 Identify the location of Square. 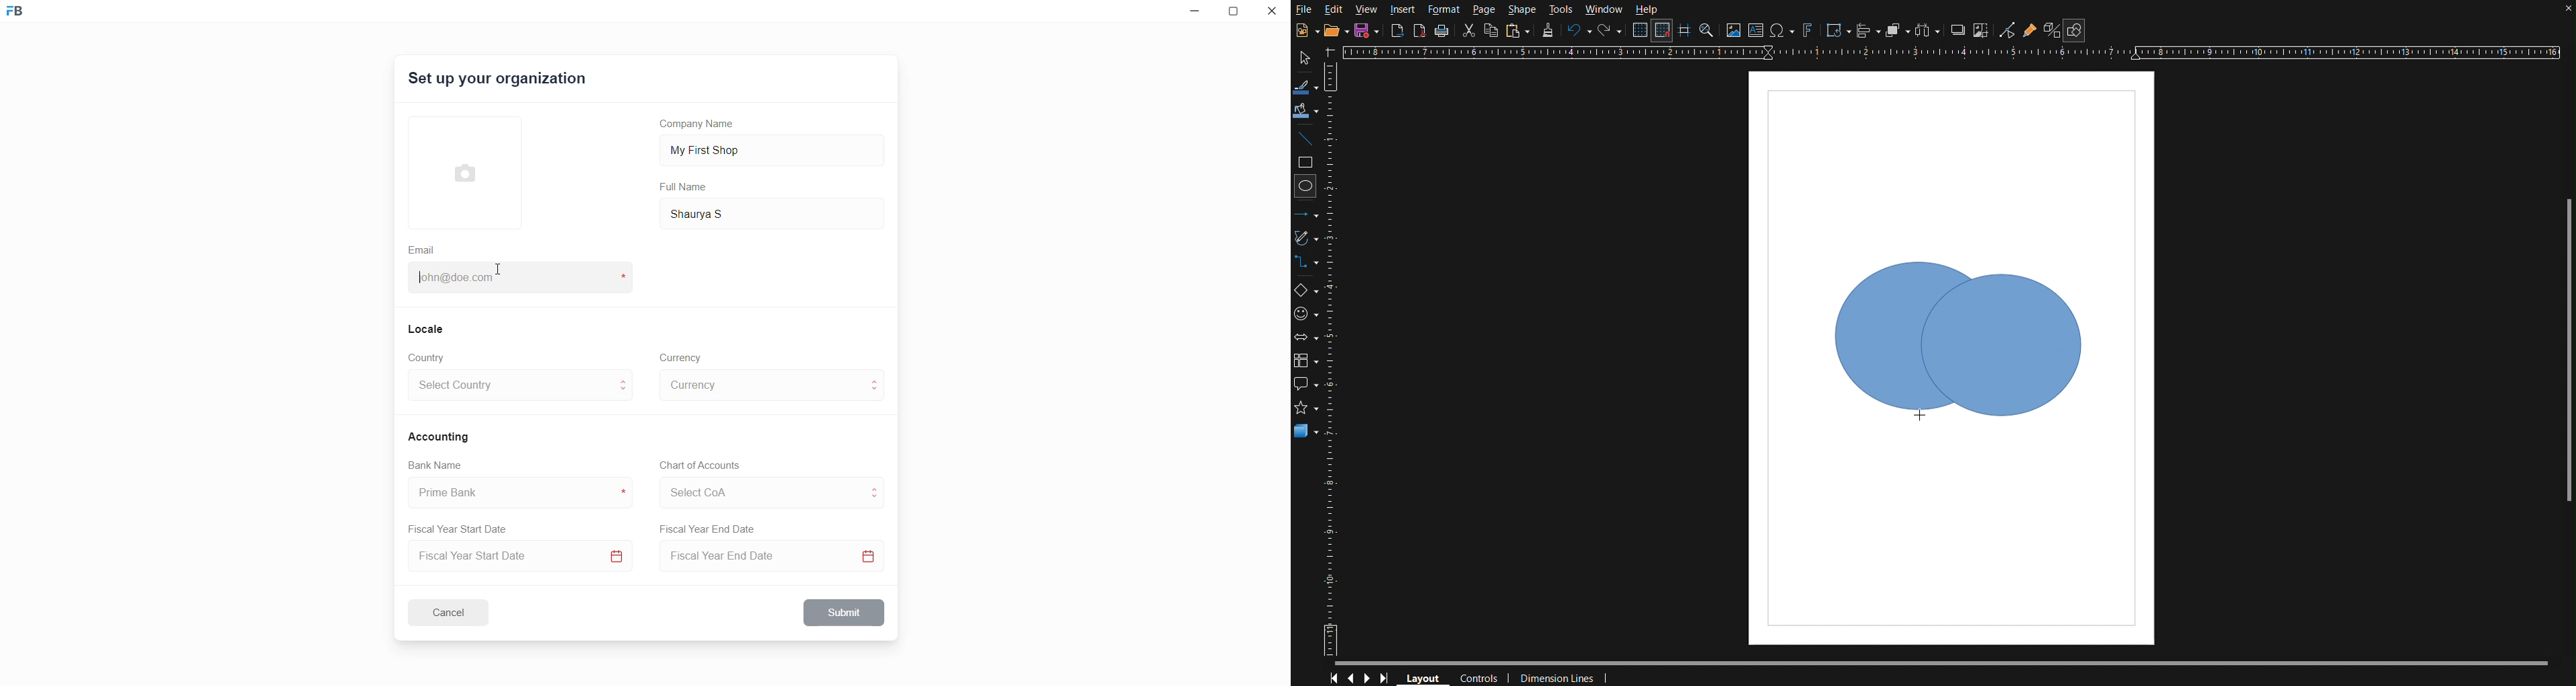
(1307, 163).